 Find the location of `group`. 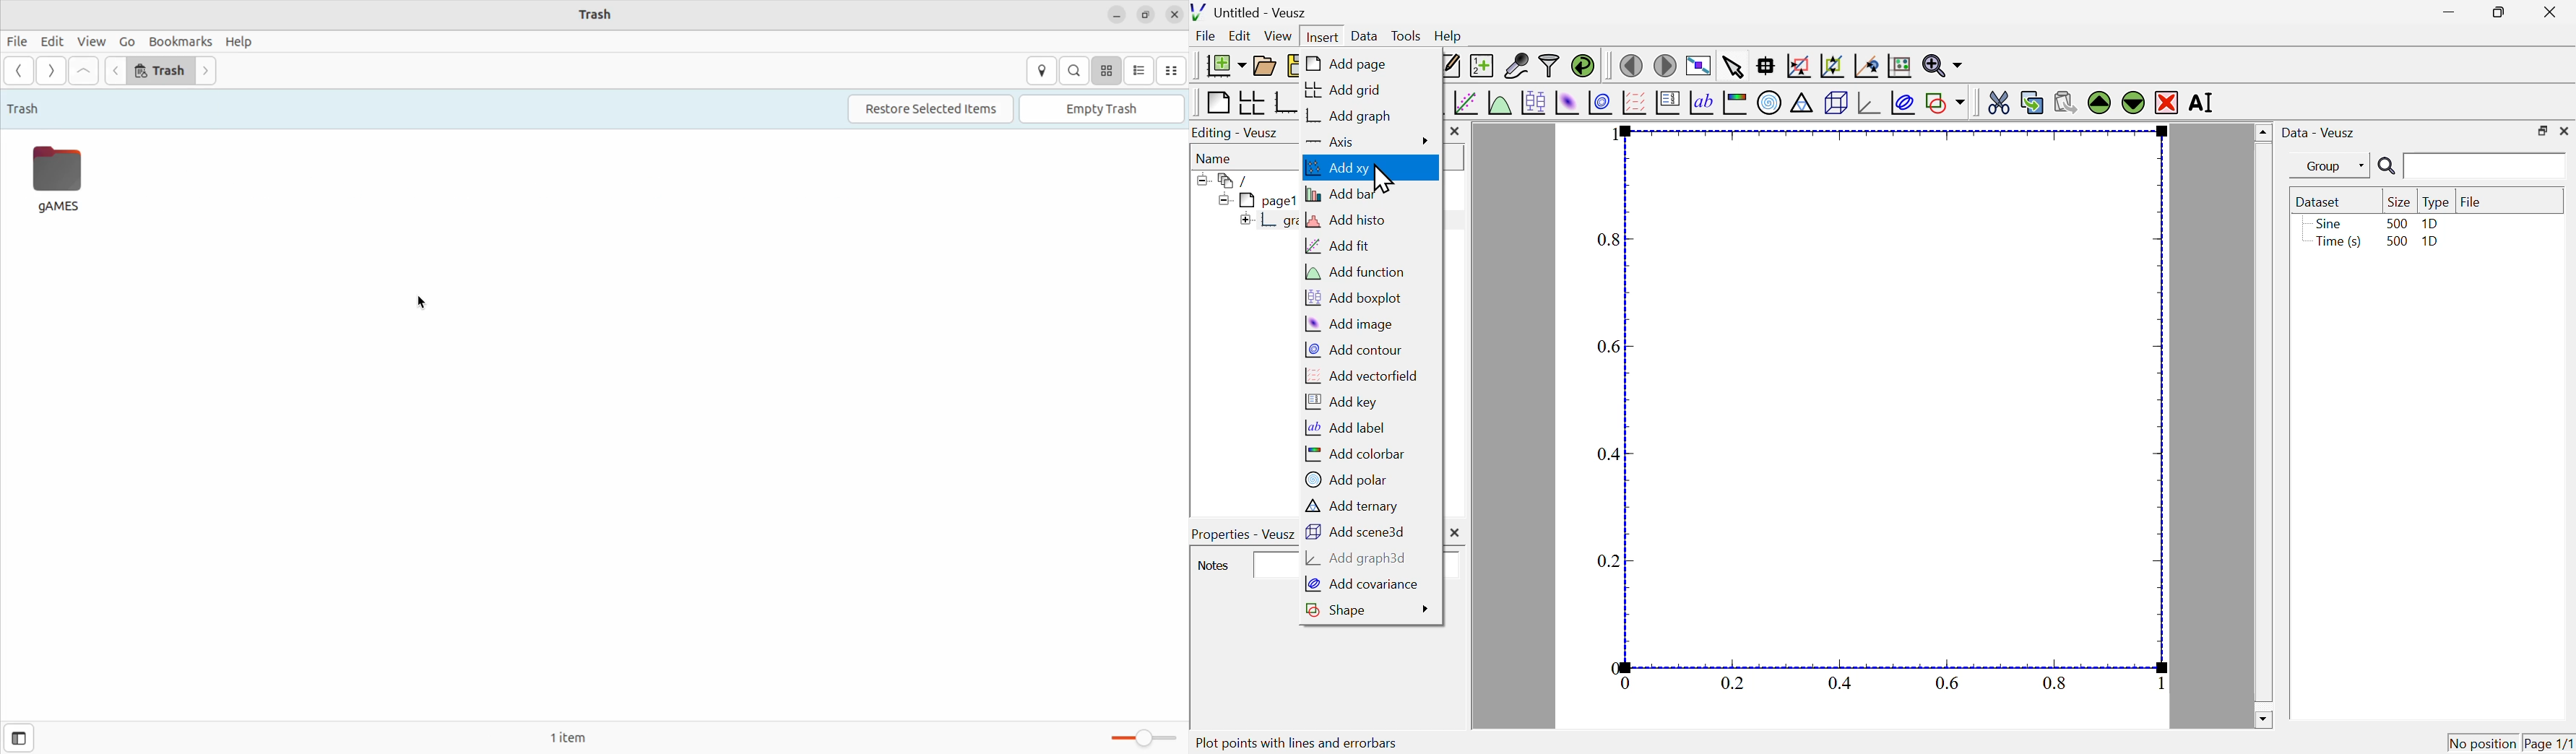

group is located at coordinates (2322, 166).